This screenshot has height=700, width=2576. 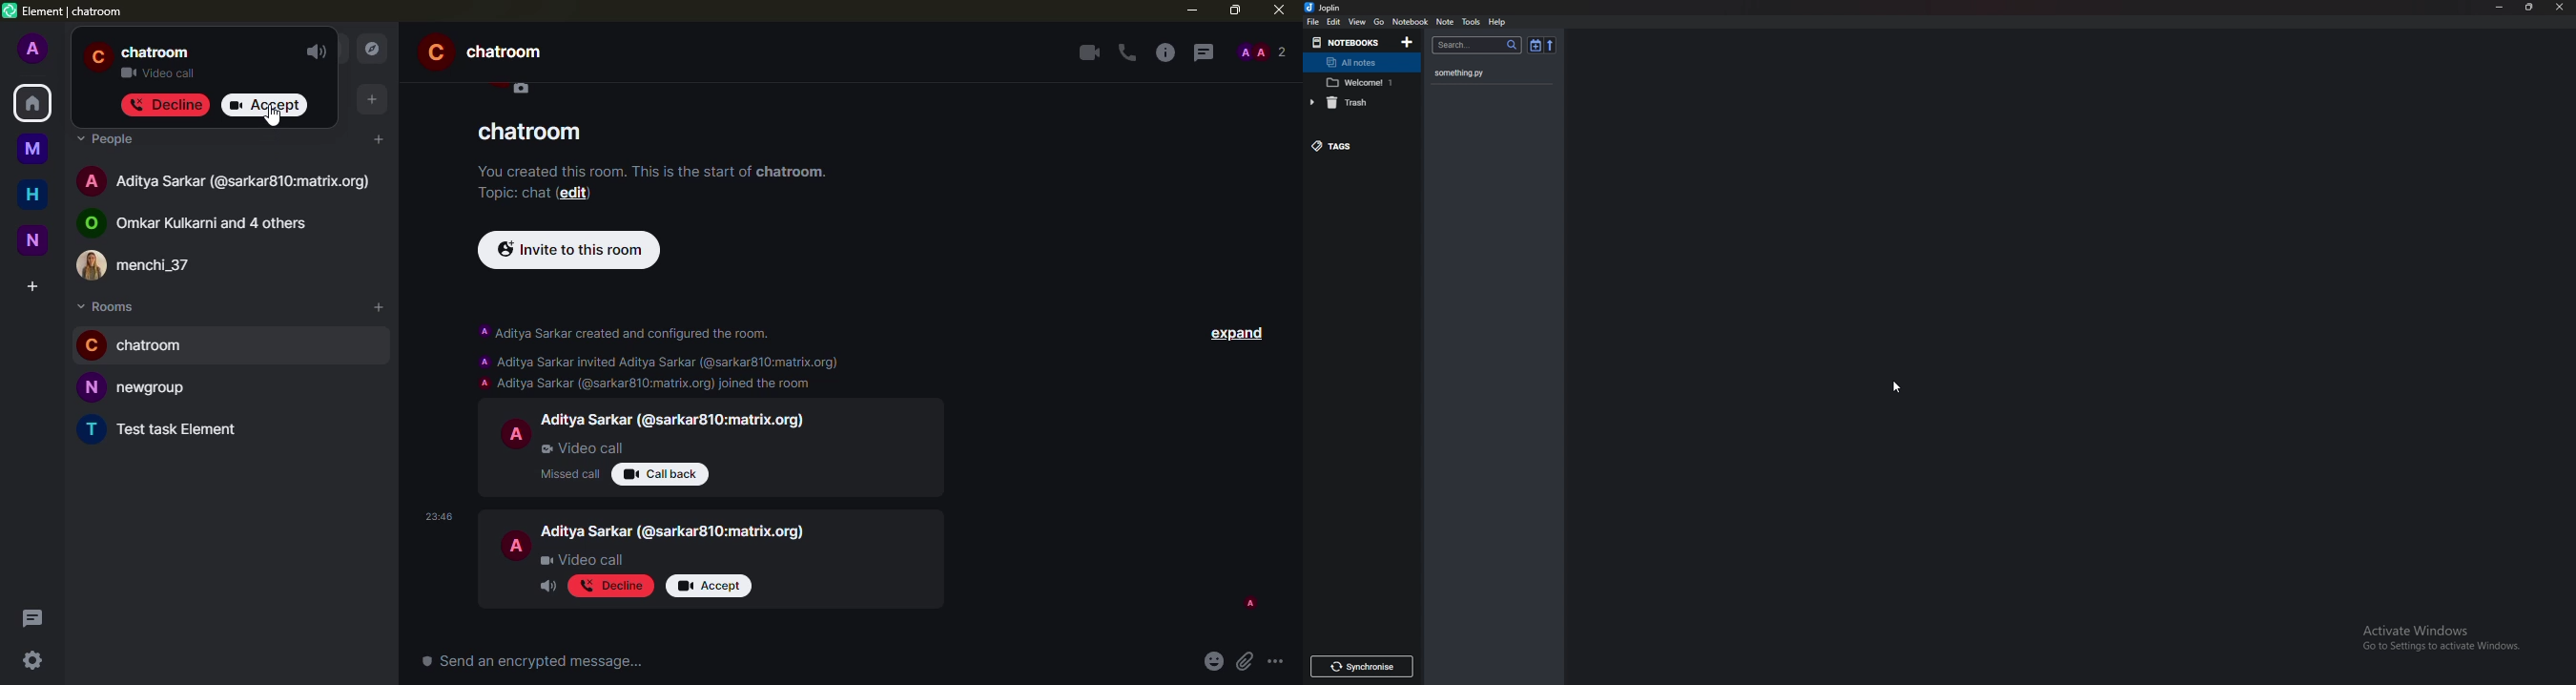 I want to click on profile, so click(x=98, y=57).